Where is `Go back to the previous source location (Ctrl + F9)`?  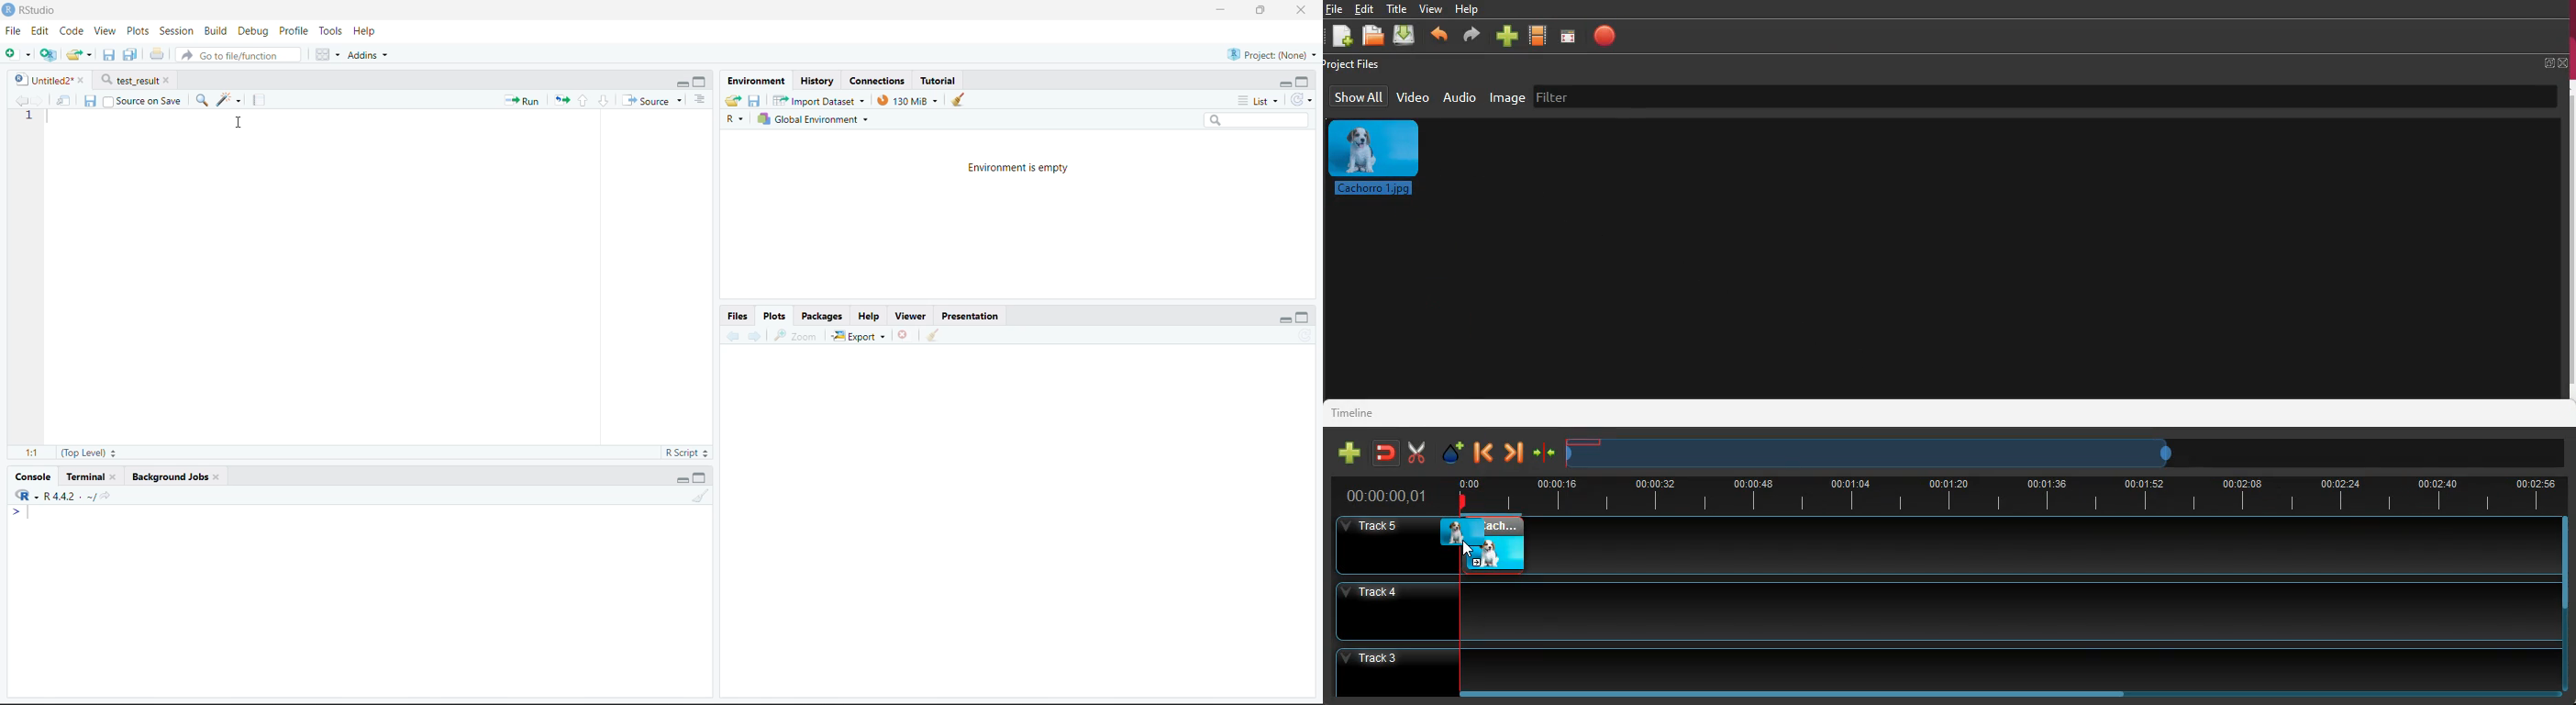 Go back to the previous source location (Ctrl + F9) is located at coordinates (17, 99).